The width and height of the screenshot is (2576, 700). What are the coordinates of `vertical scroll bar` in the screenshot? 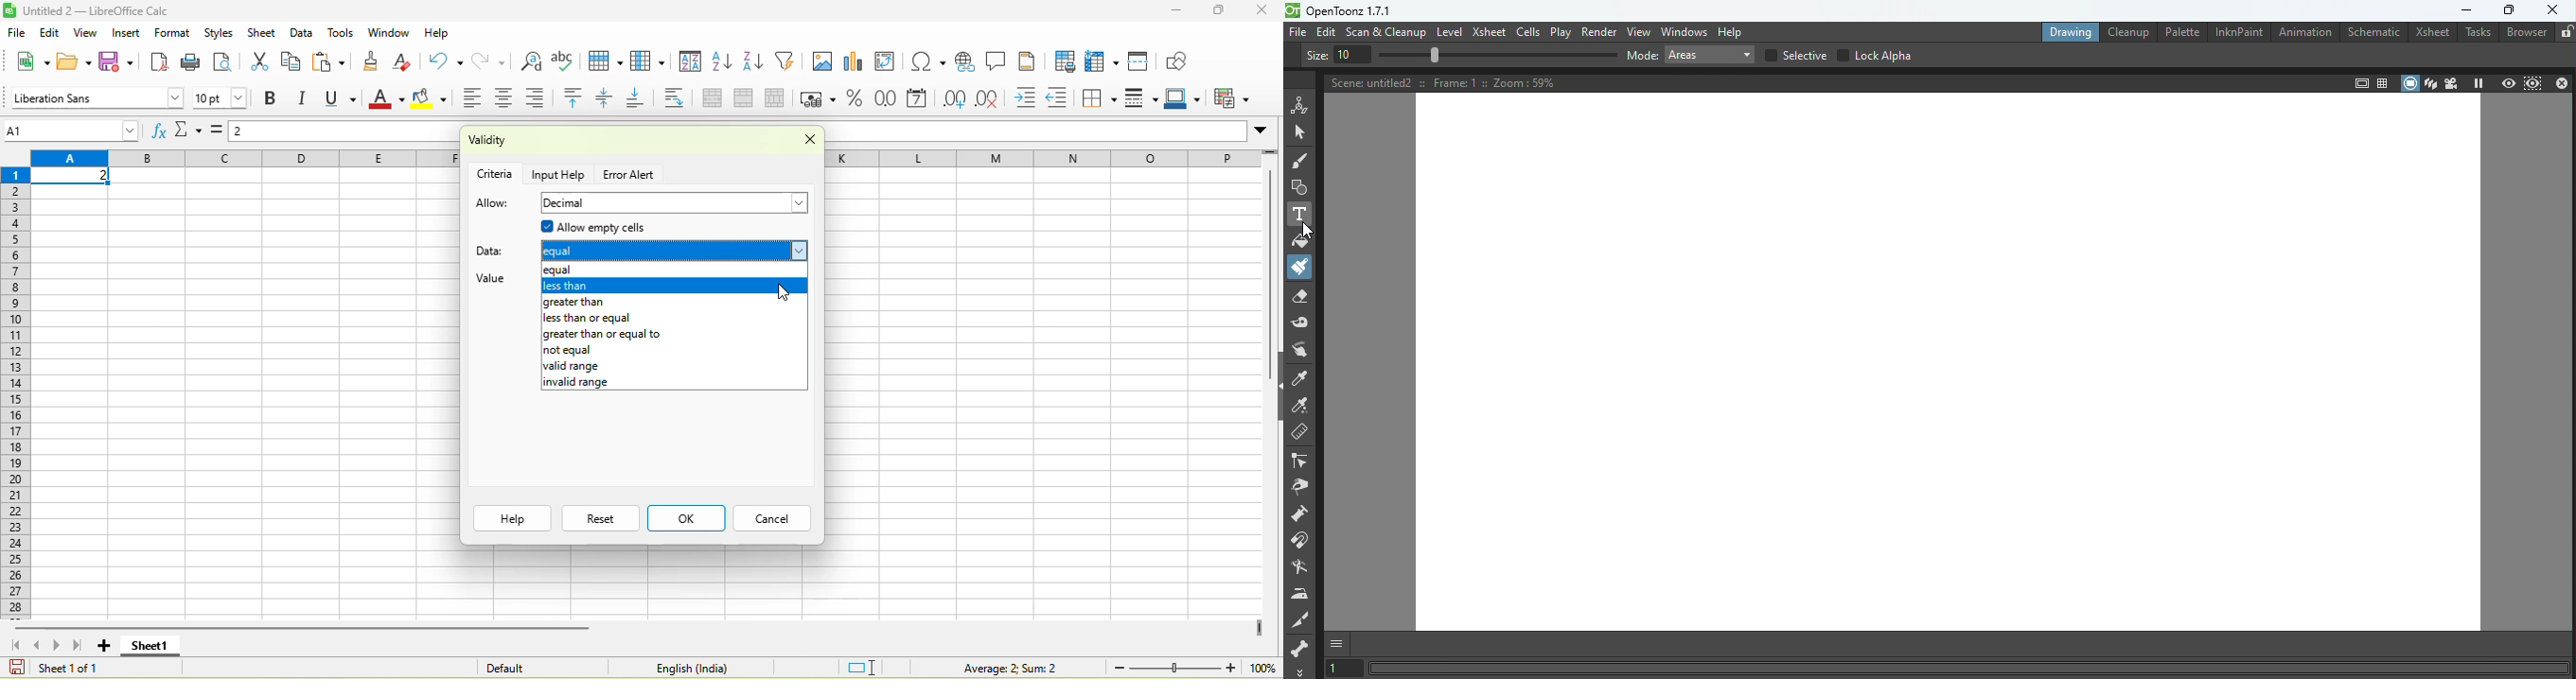 It's located at (1268, 282).